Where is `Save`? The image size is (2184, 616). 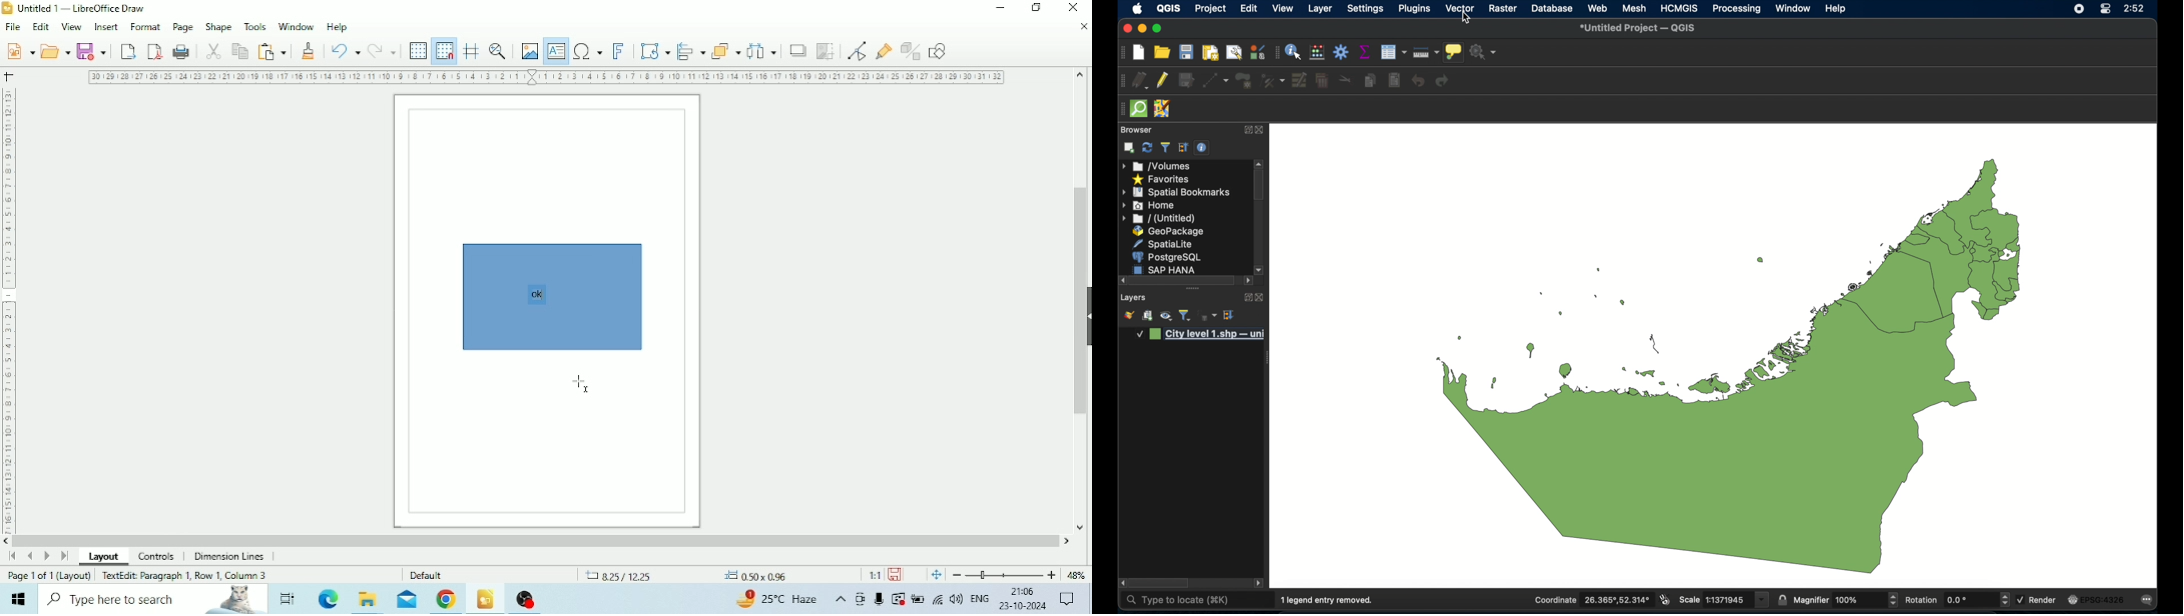 Save is located at coordinates (92, 52).